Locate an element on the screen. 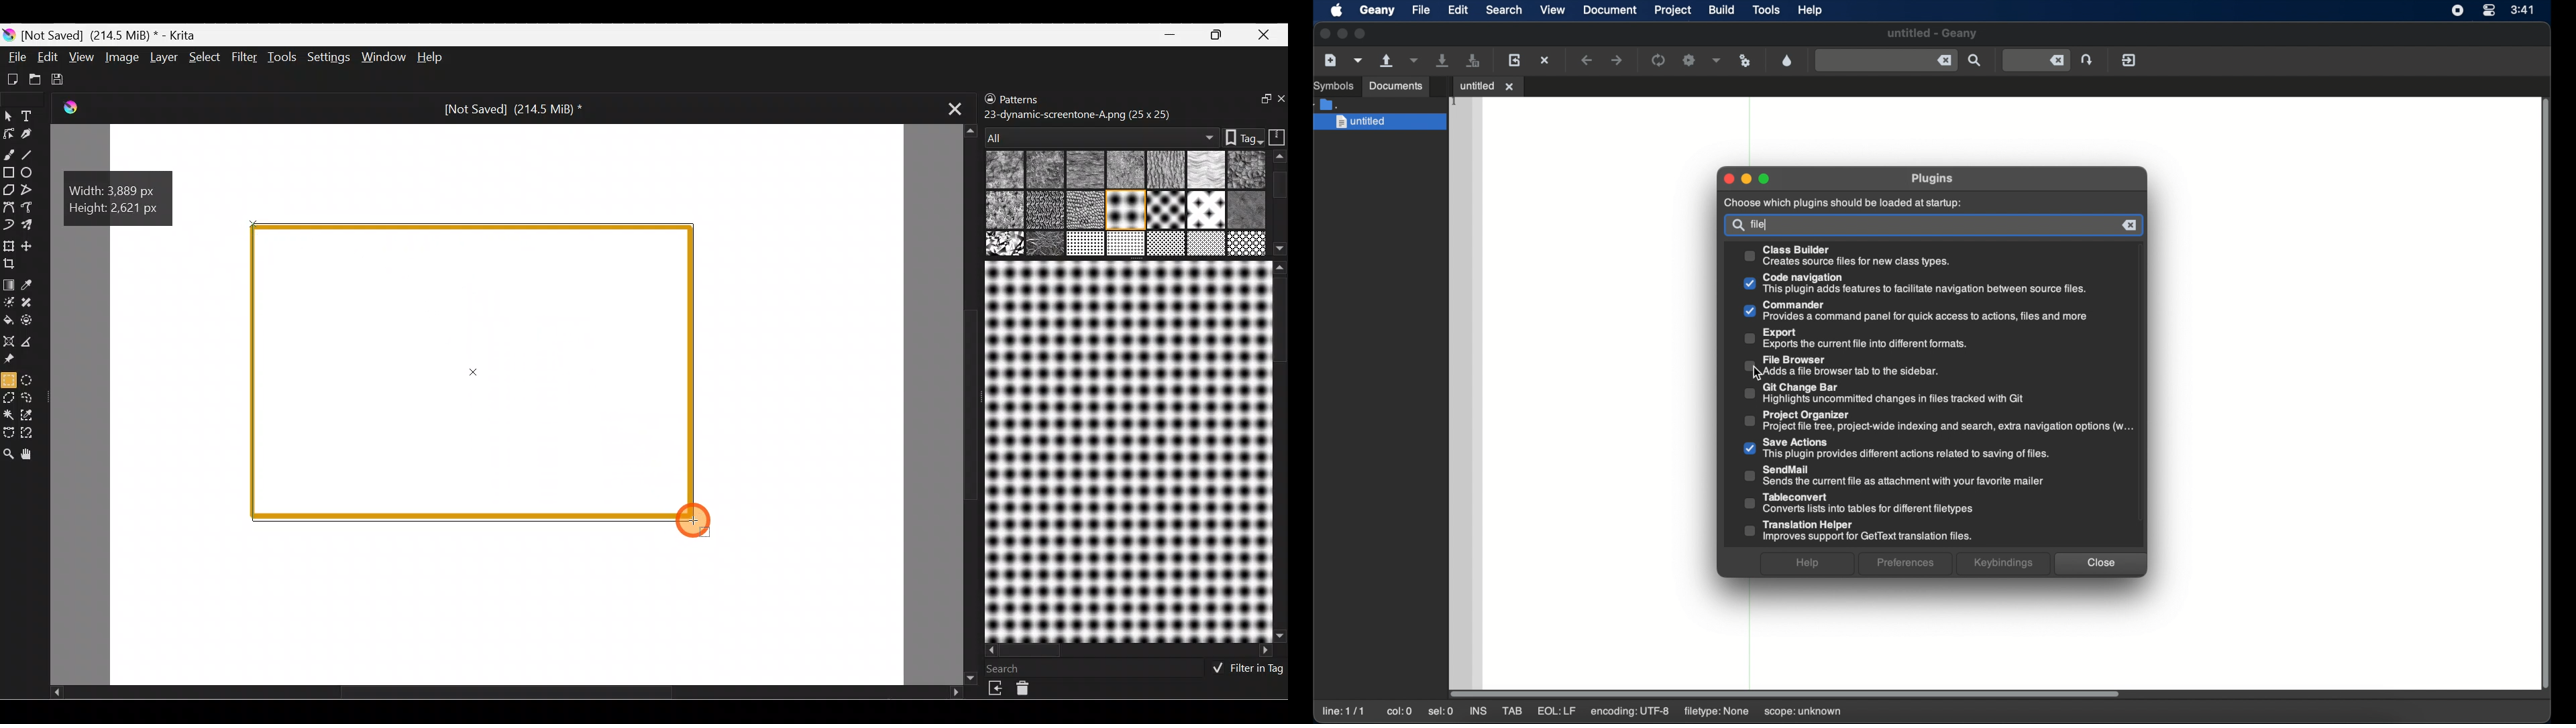 This screenshot has width=2576, height=728. Enclose & fill tool is located at coordinates (34, 320).